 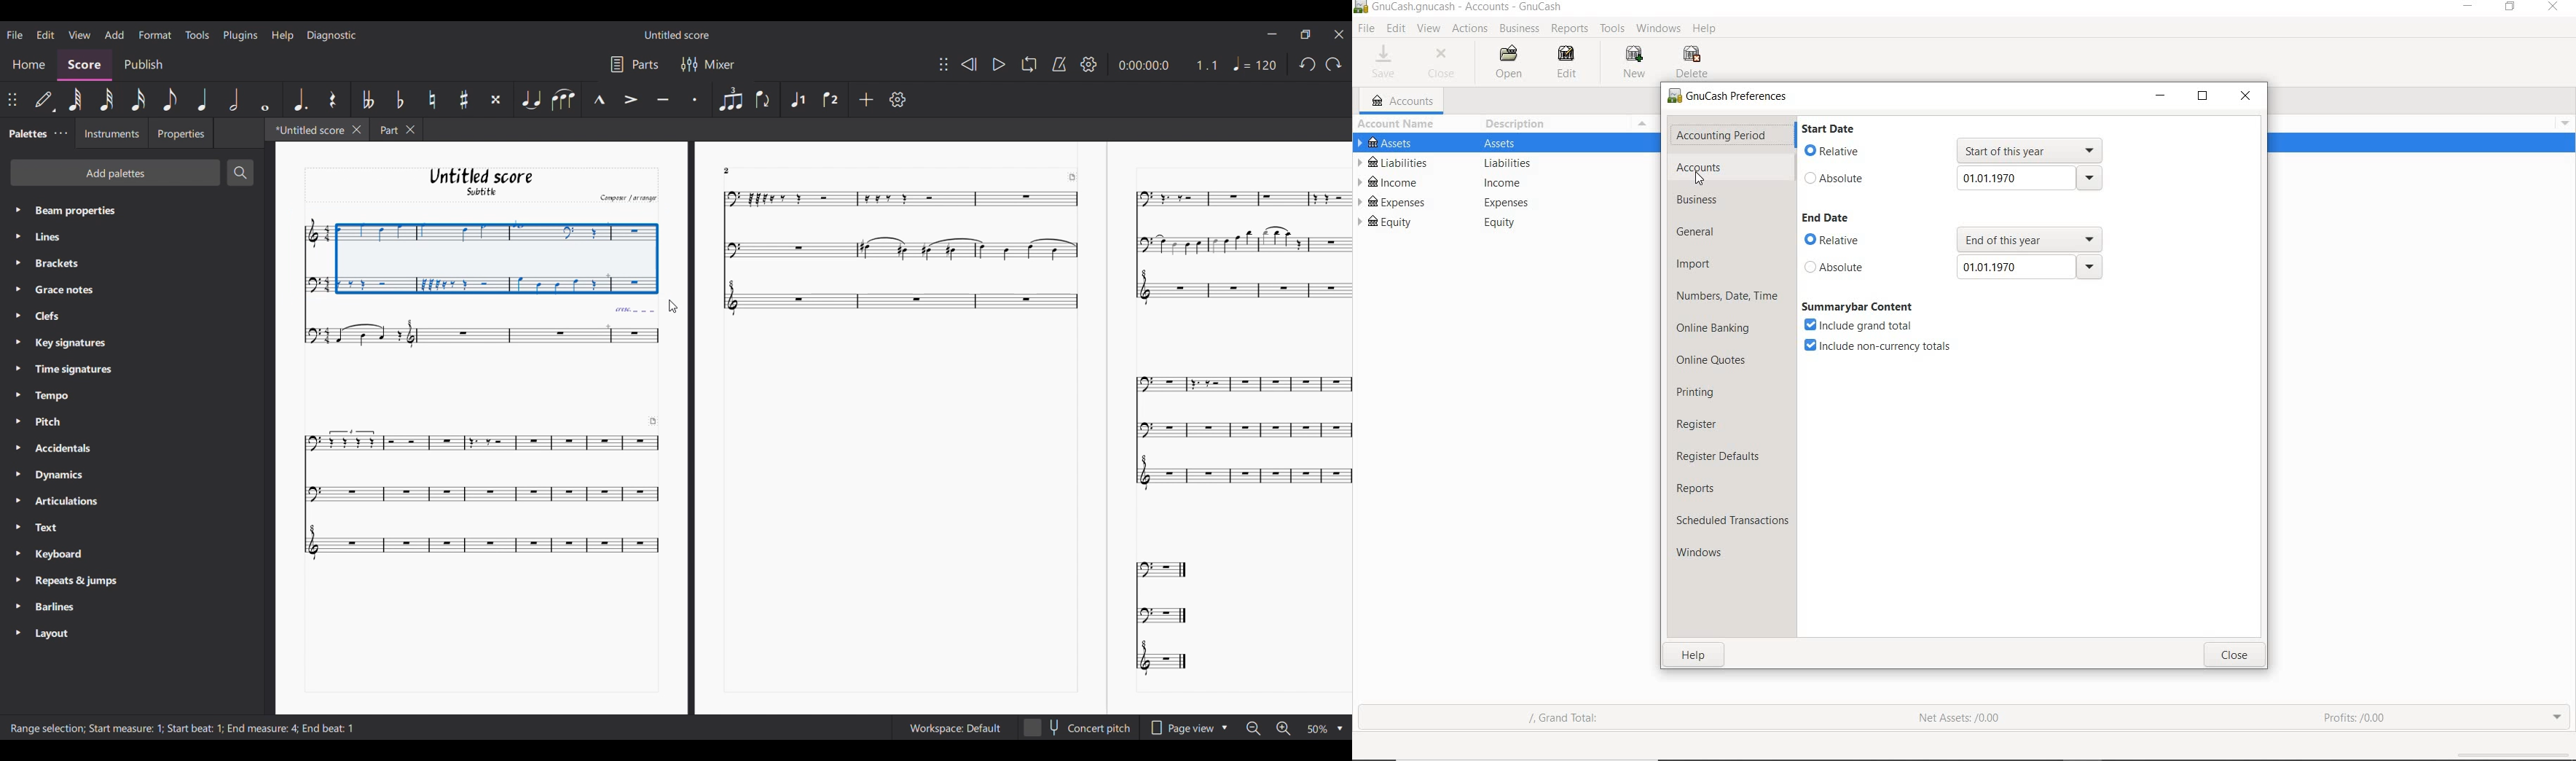 I want to click on , so click(x=900, y=249).